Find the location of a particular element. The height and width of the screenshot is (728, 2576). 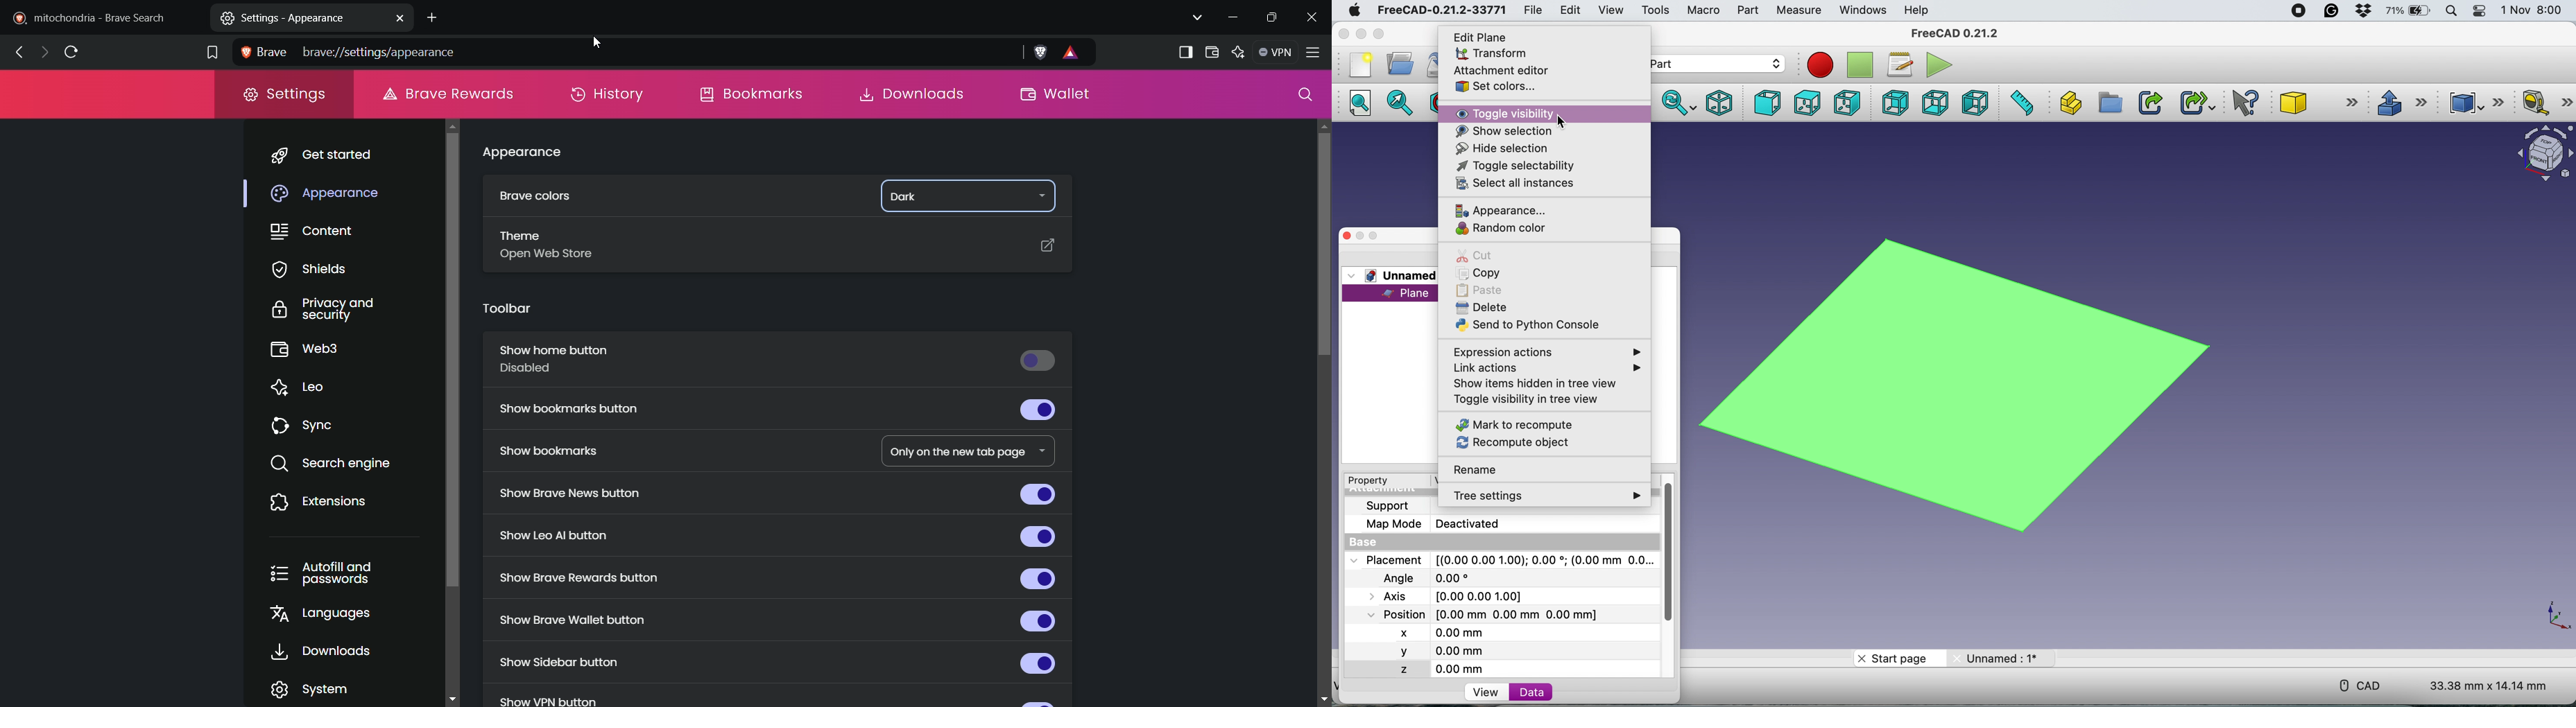

tools is located at coordinates (1654, 10).